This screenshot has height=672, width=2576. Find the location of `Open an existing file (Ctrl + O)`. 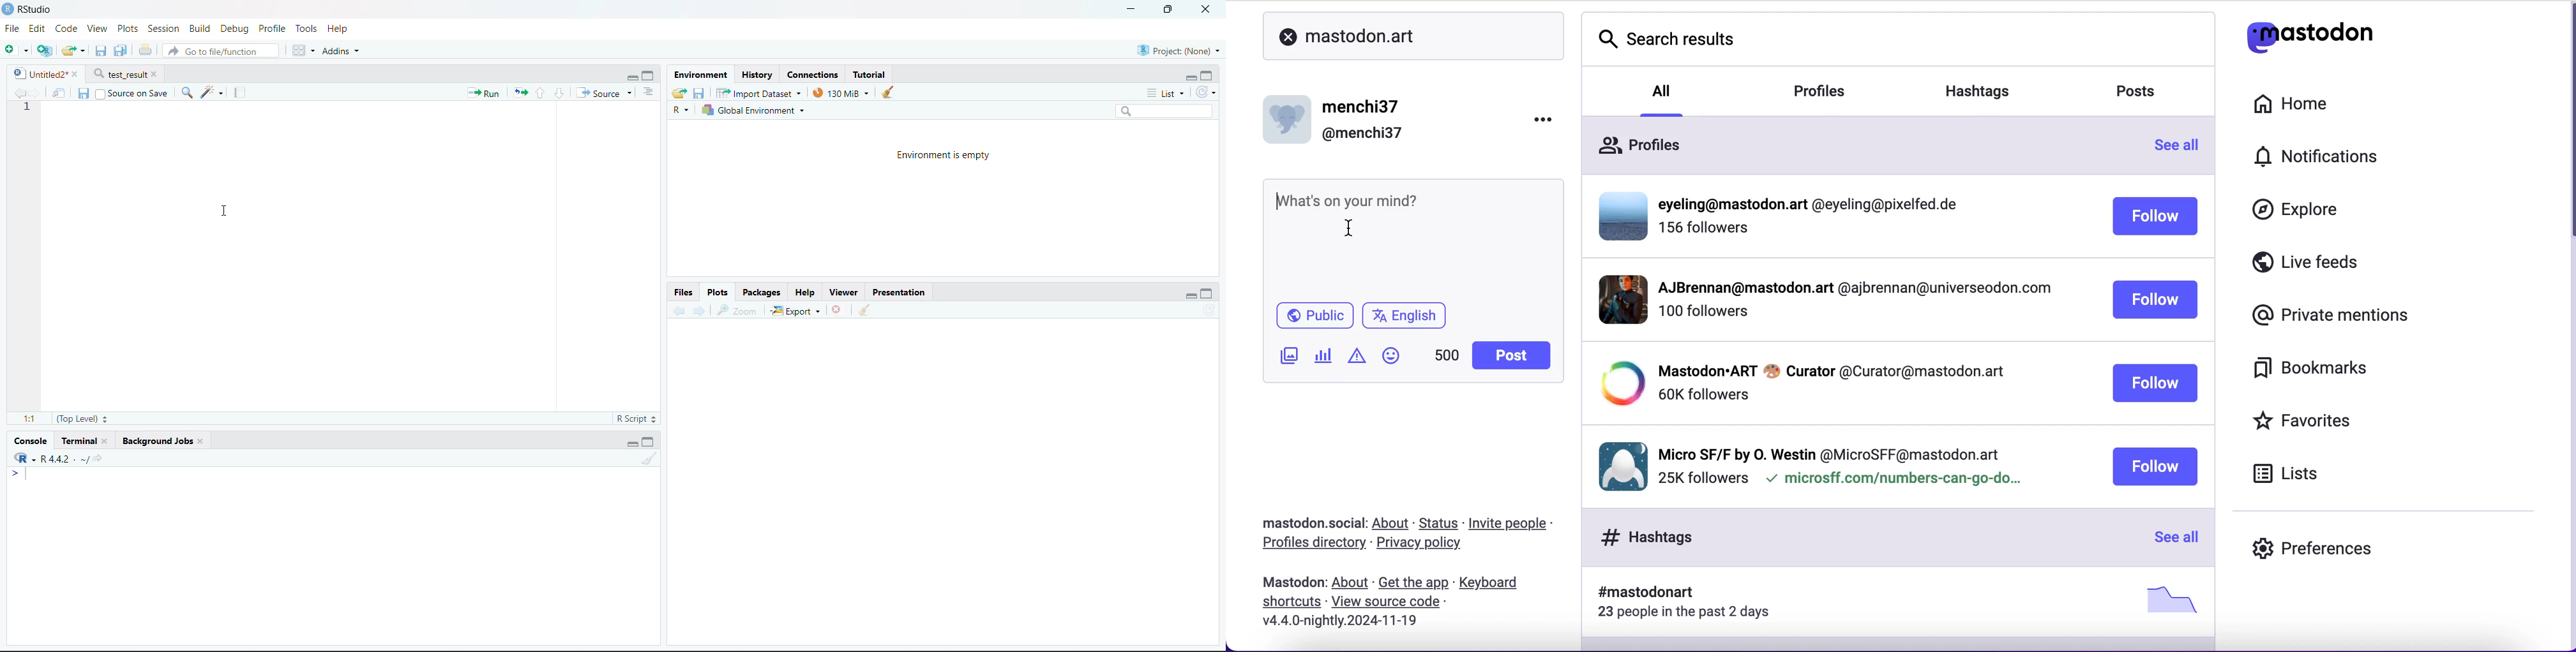

Open an existing file (Ctrl + O) is located at coordinates (74, 49).